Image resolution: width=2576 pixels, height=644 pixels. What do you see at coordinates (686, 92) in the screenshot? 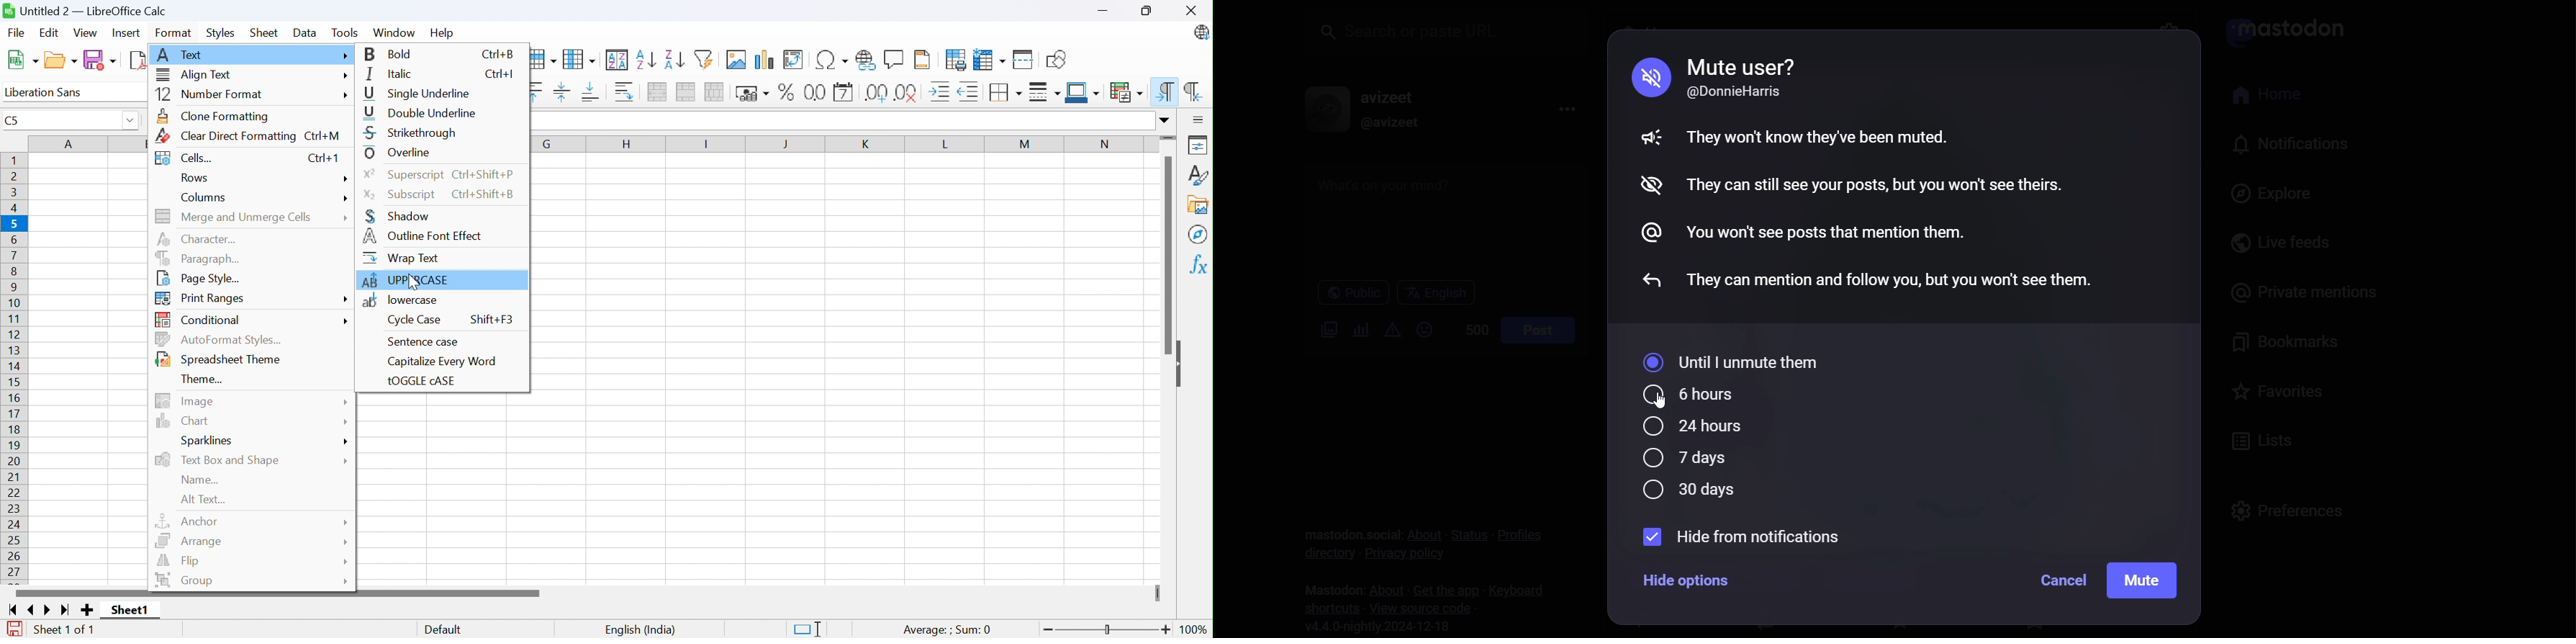
I see `Merge cells` at bounding box center [686, 92].